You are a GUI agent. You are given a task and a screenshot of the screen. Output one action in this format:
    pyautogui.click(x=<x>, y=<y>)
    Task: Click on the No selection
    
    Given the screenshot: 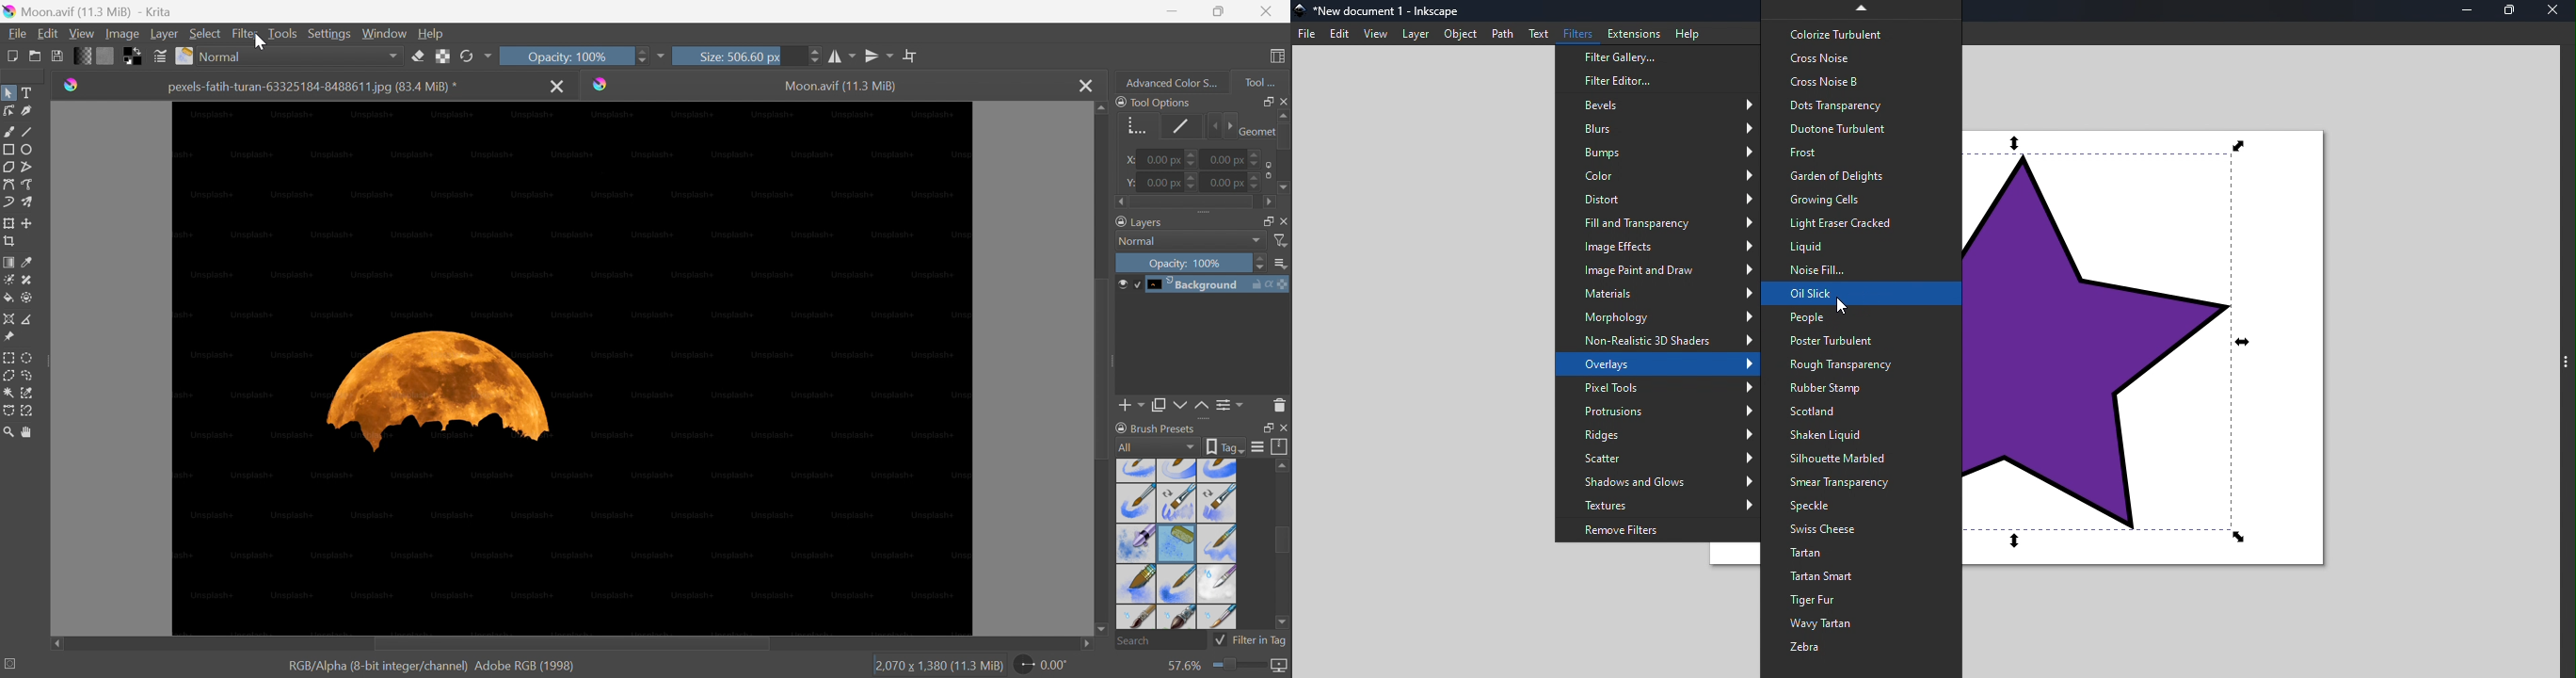 What is the action you would take?
    pyautogui.click(x=11, y=663)
    